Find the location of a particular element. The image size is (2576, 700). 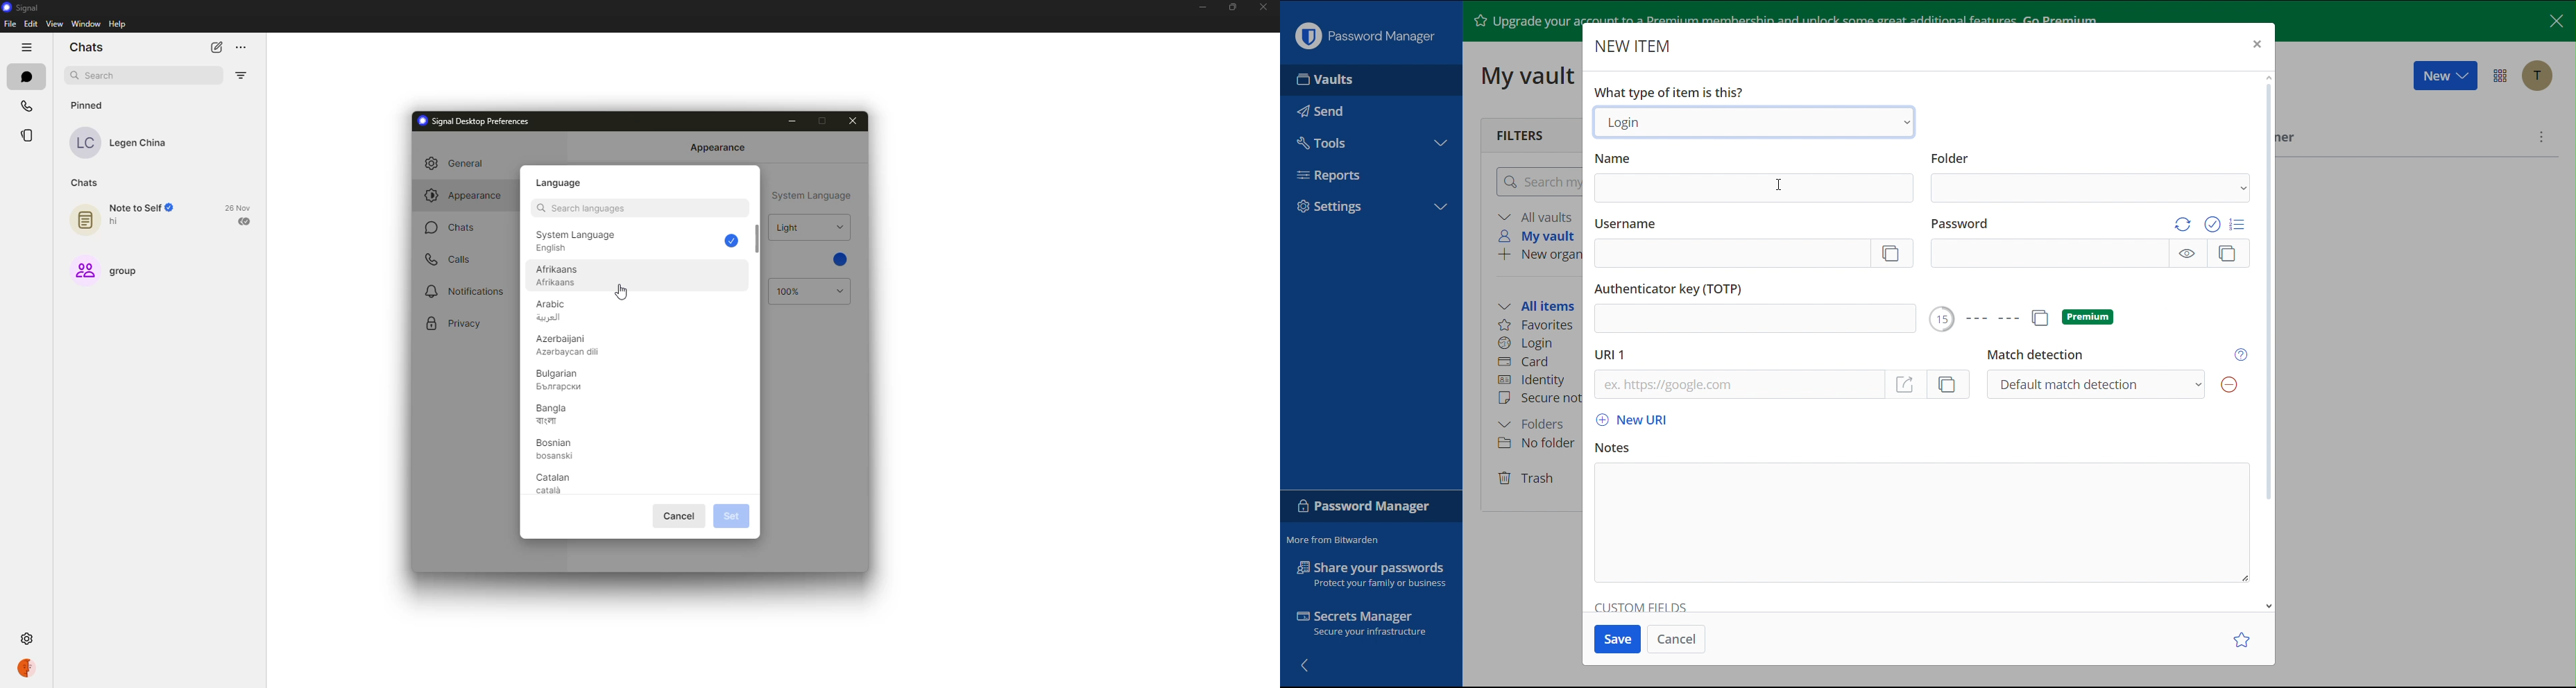

date is located at coordinates (238, 207).